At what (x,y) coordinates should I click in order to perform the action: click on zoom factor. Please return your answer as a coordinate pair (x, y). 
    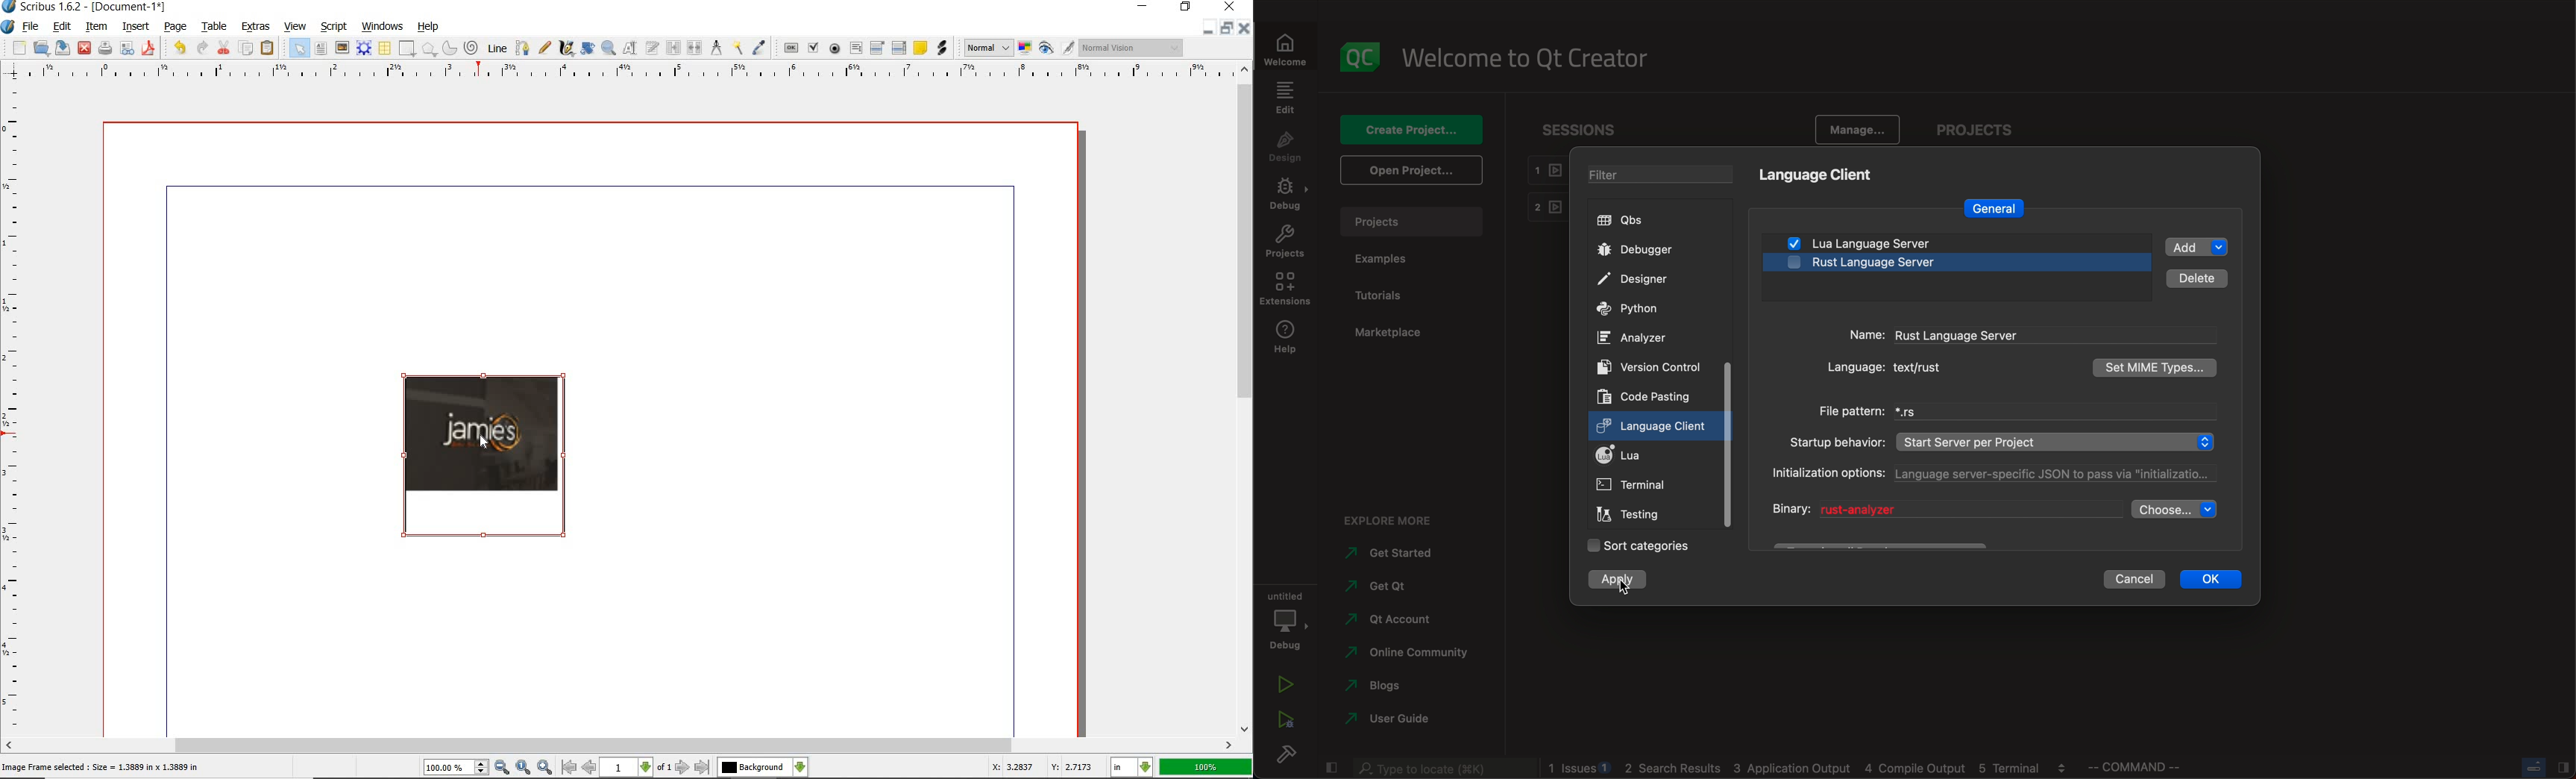
    Looking at the image, I should click on (1206, 768).